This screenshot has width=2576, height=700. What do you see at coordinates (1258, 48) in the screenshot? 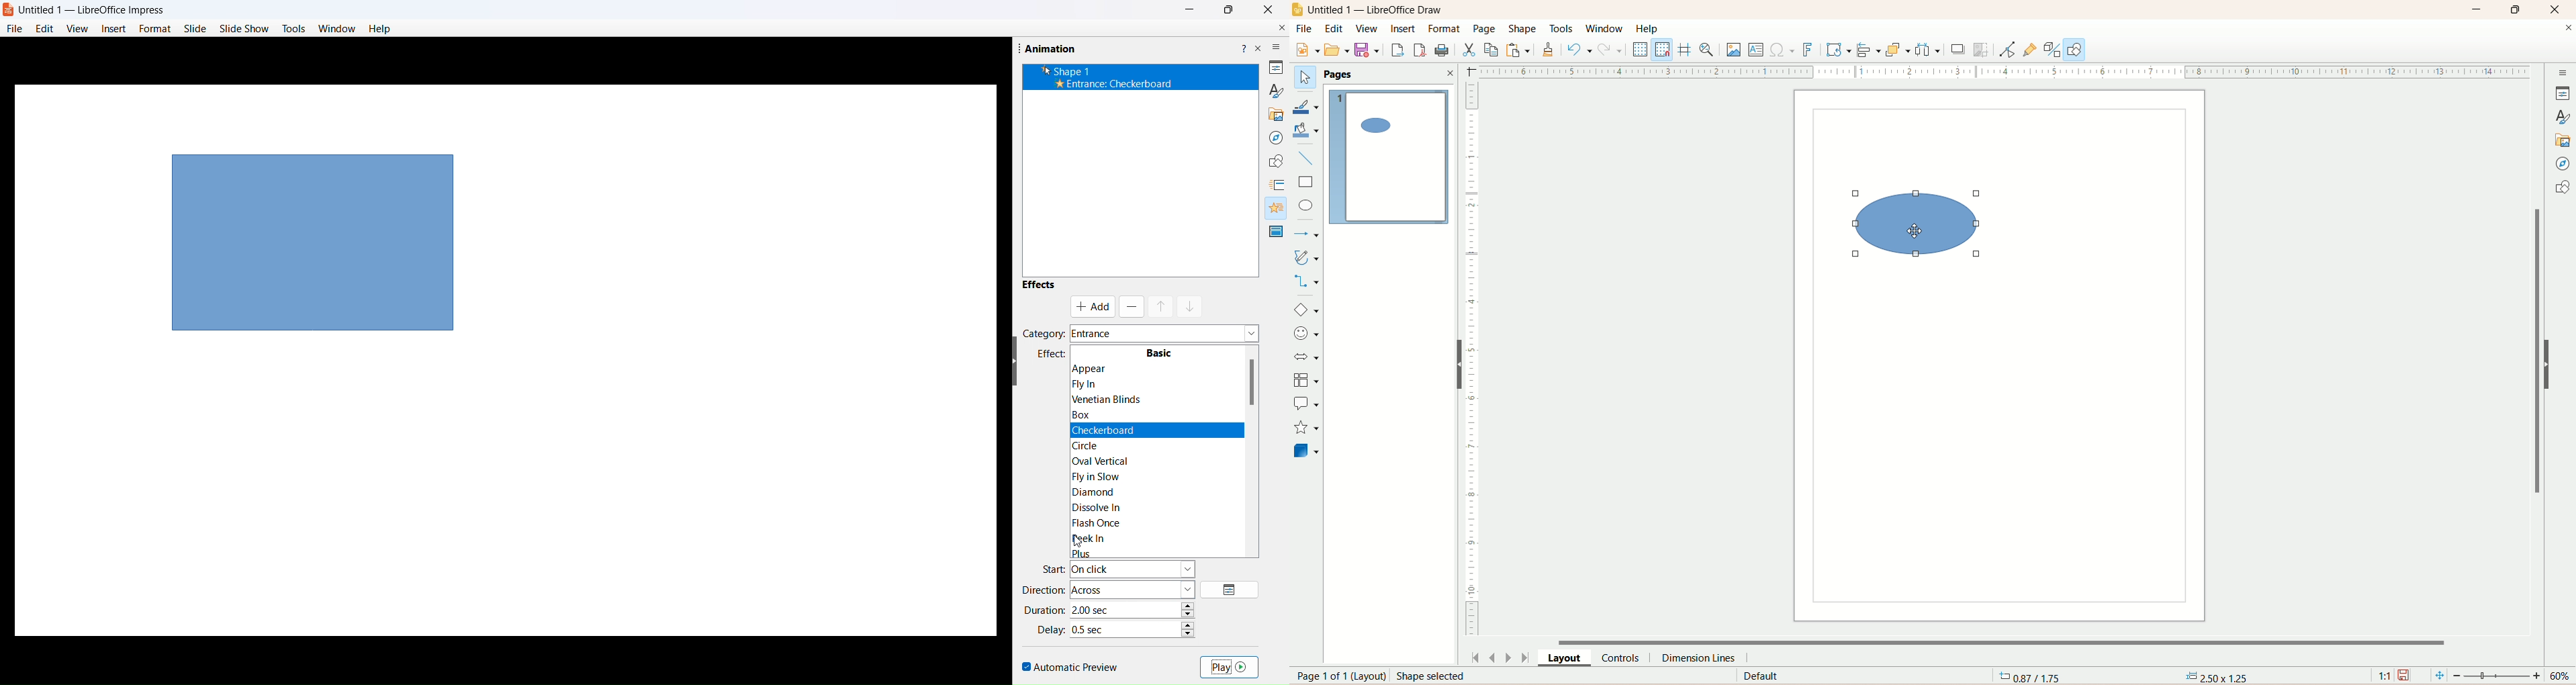
I see `close pane` at bounding box center [1258, 48].